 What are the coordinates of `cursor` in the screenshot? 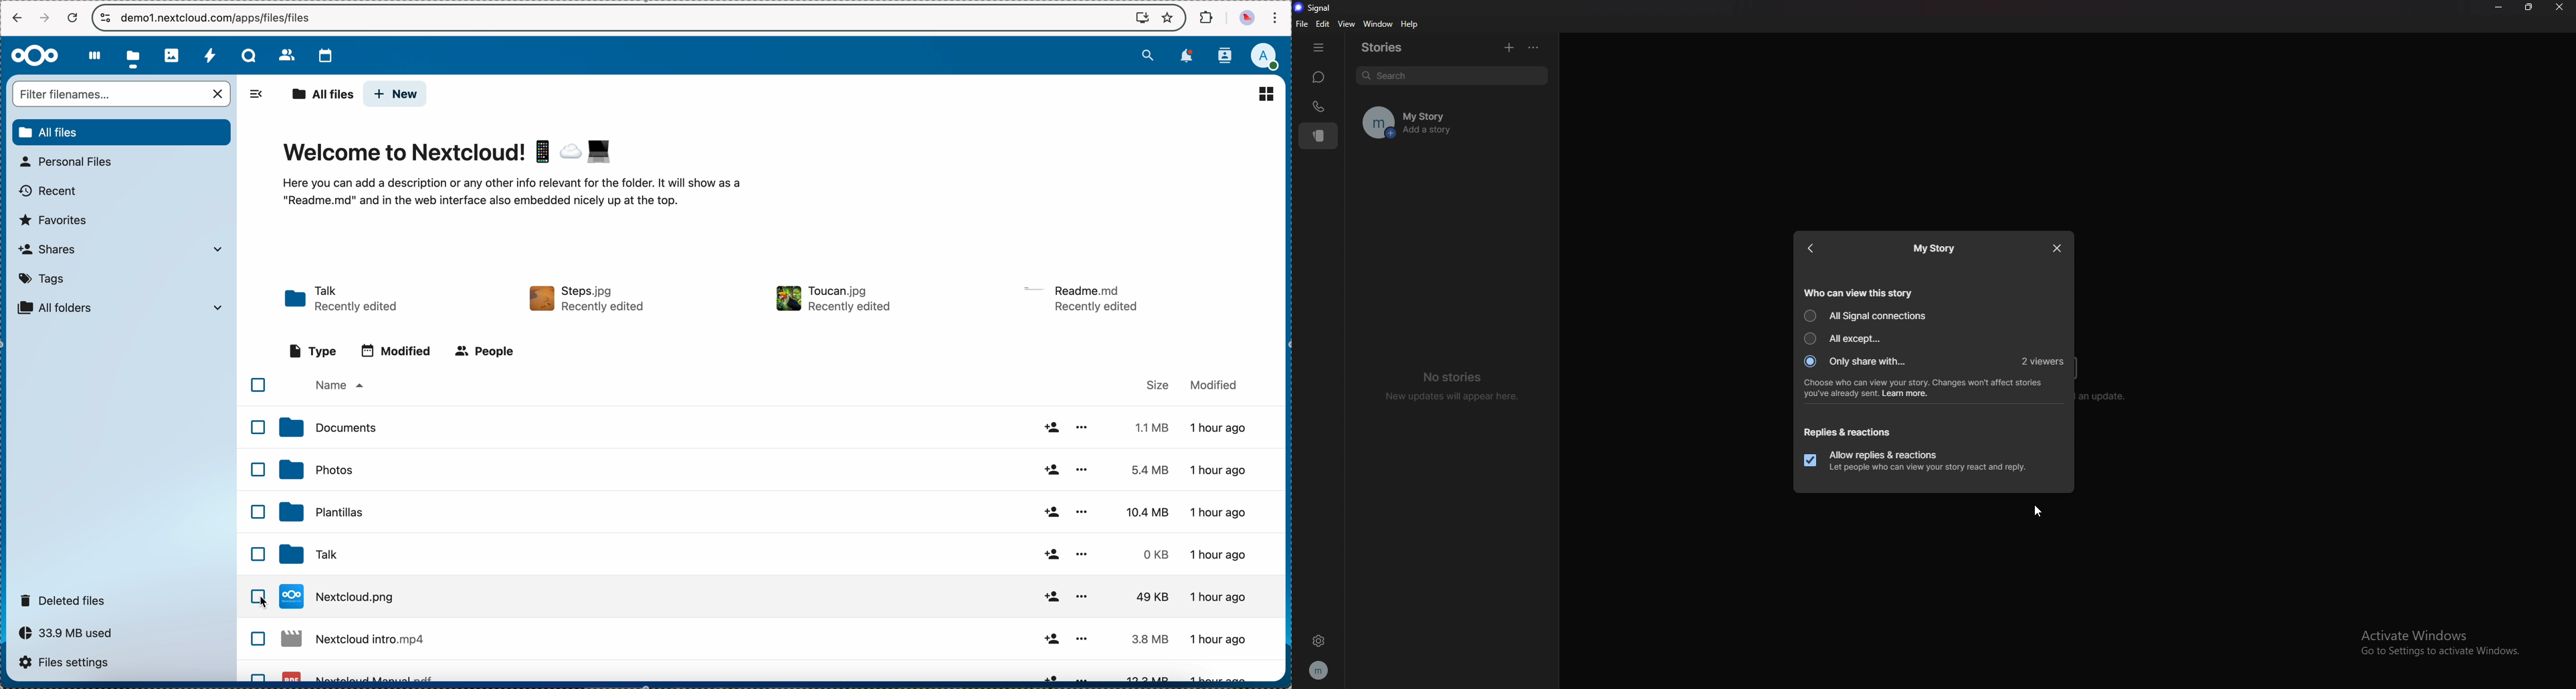 It's located at (266, 604).